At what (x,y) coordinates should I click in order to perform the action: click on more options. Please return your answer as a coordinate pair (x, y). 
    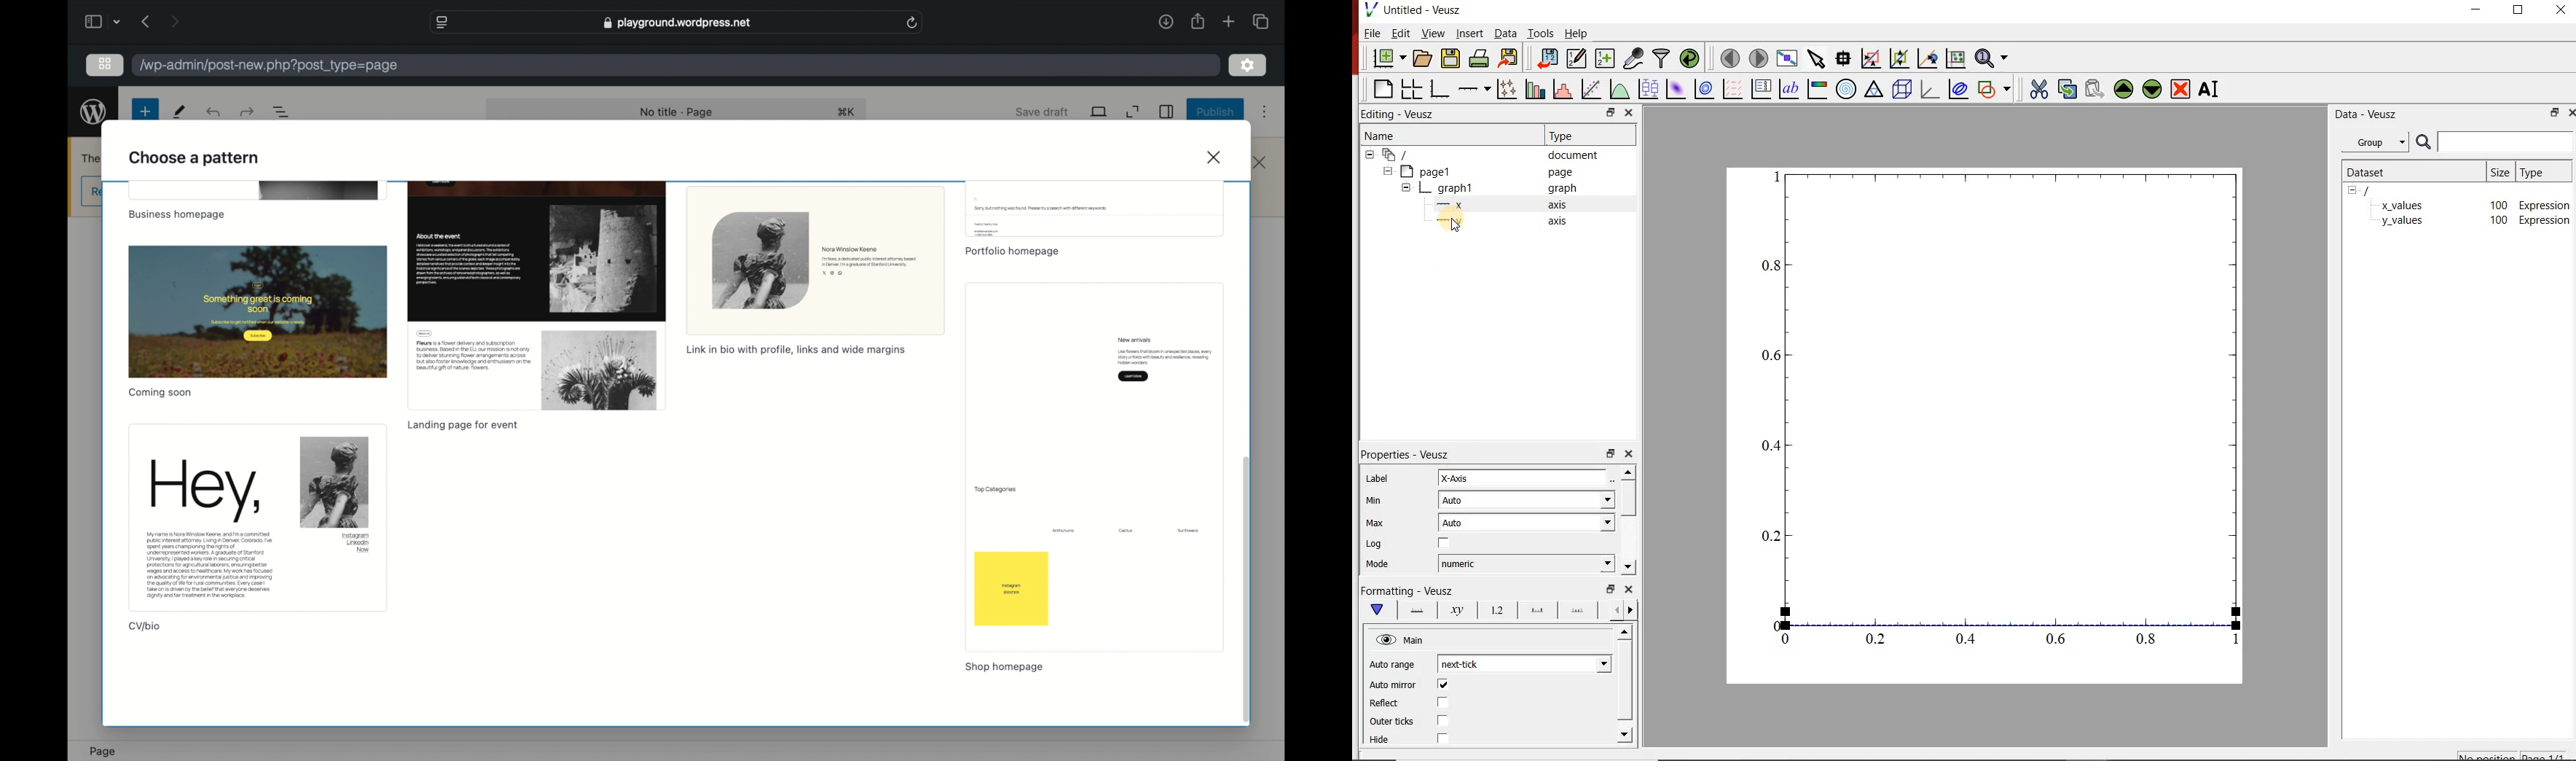
    Looking at the image, I should click on (1264, 111).